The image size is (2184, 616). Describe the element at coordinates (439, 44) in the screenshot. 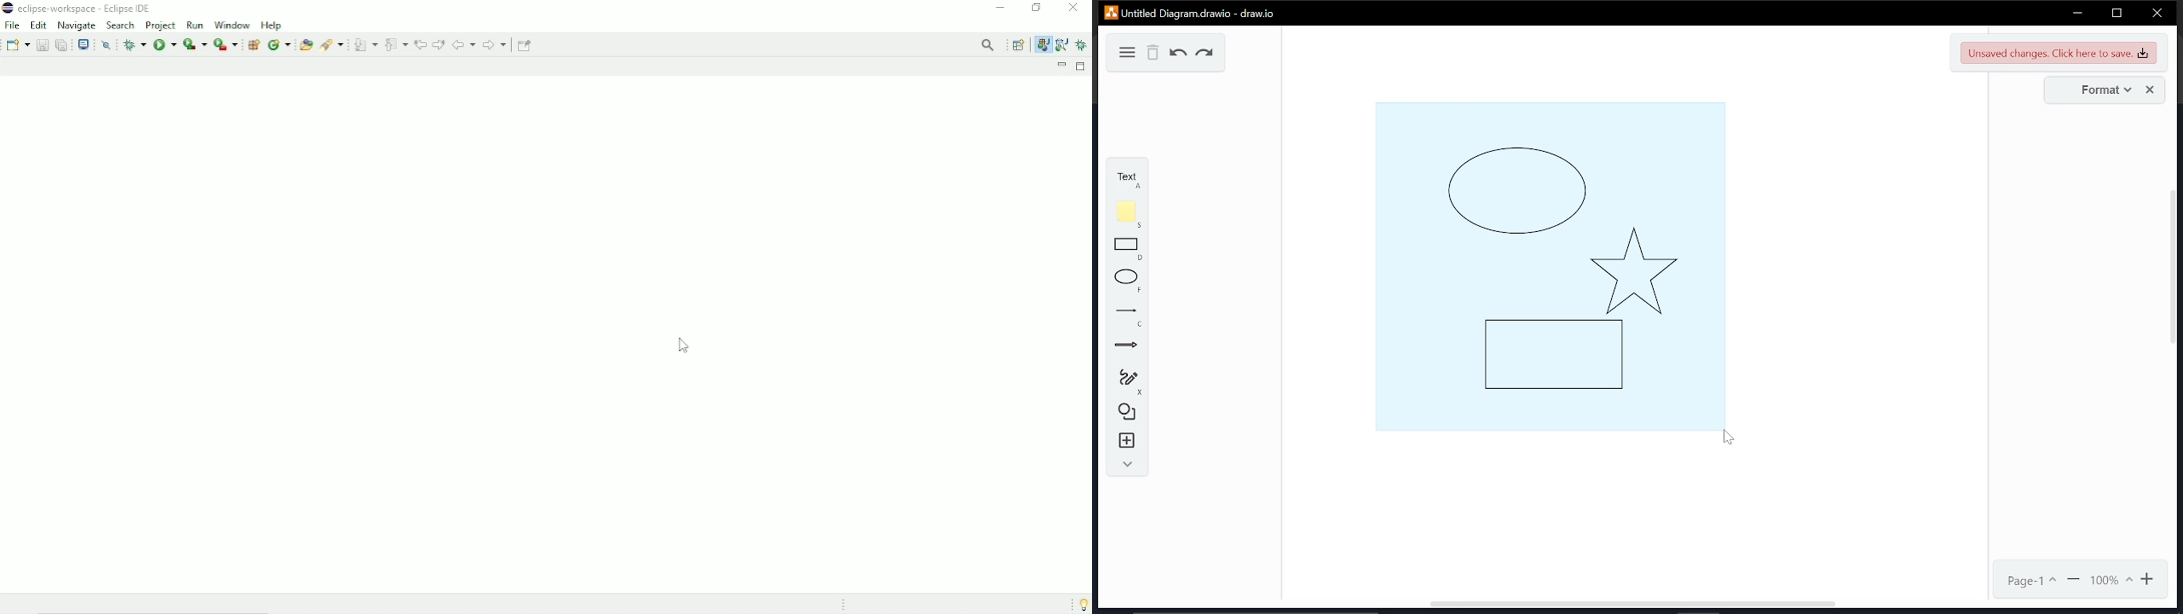

I see `Next edit location` at that location.